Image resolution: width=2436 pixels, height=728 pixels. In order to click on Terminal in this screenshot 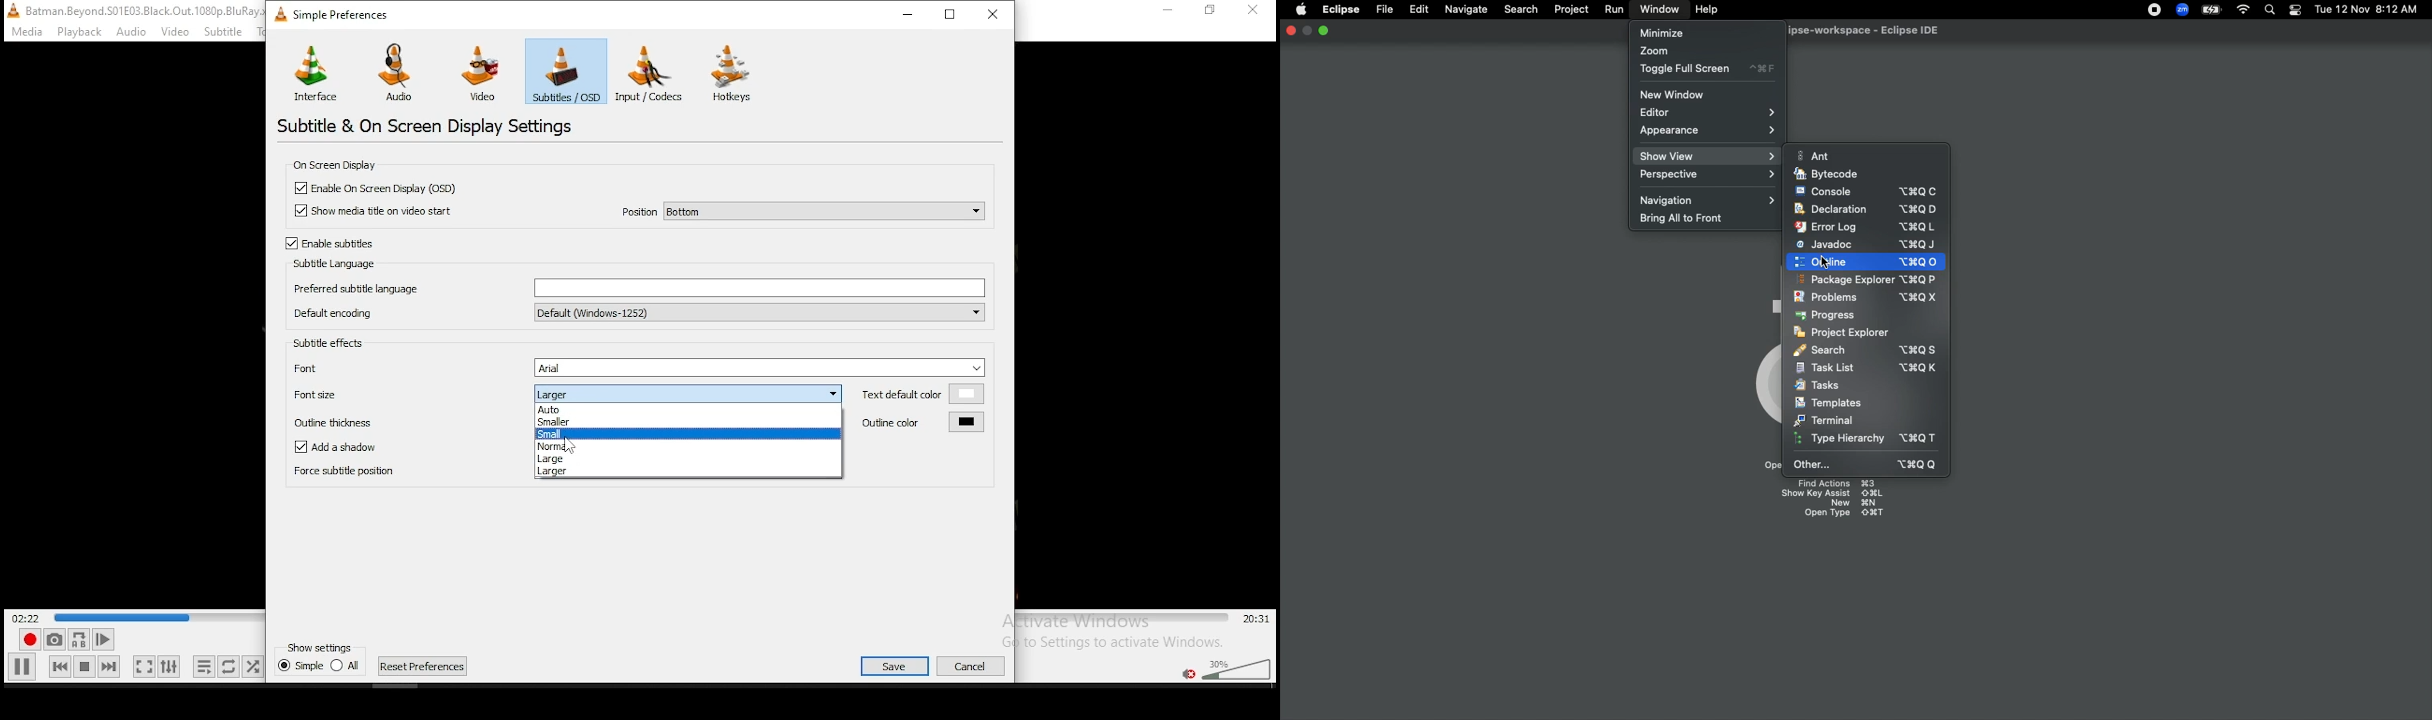, I will do `click(1824, 421)`.